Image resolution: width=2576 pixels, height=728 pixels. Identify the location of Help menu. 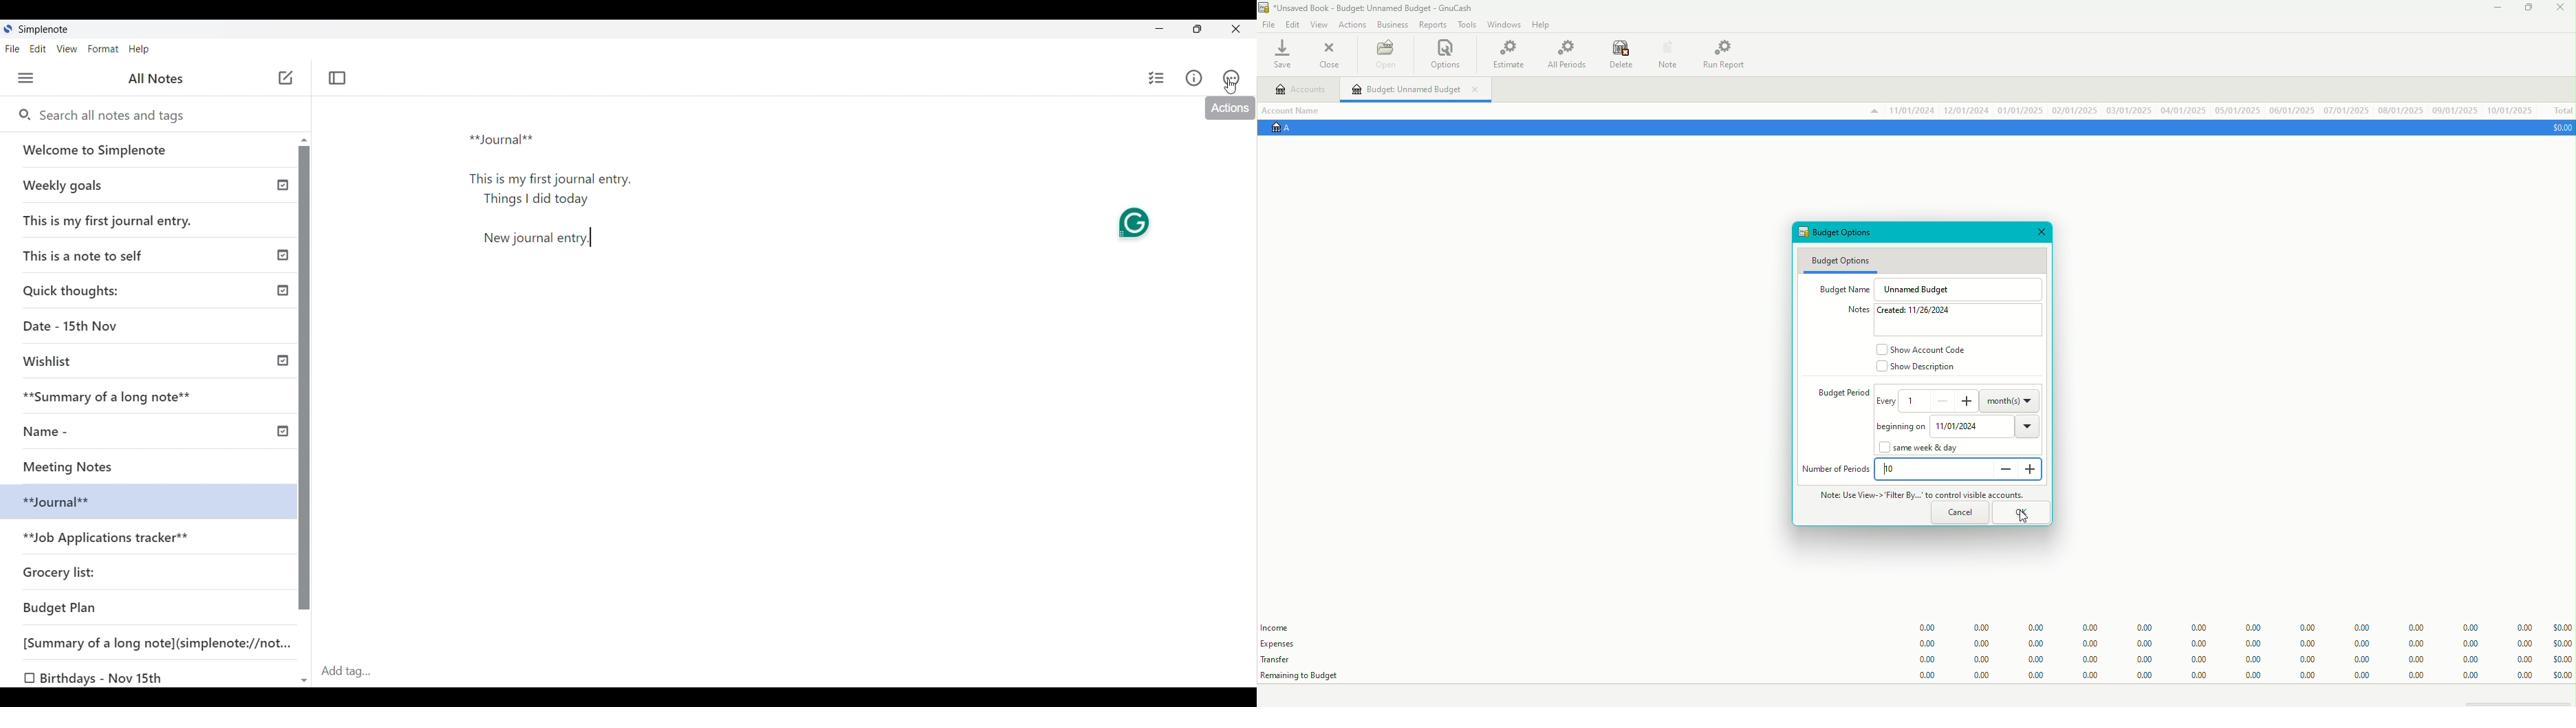
(139, 50).